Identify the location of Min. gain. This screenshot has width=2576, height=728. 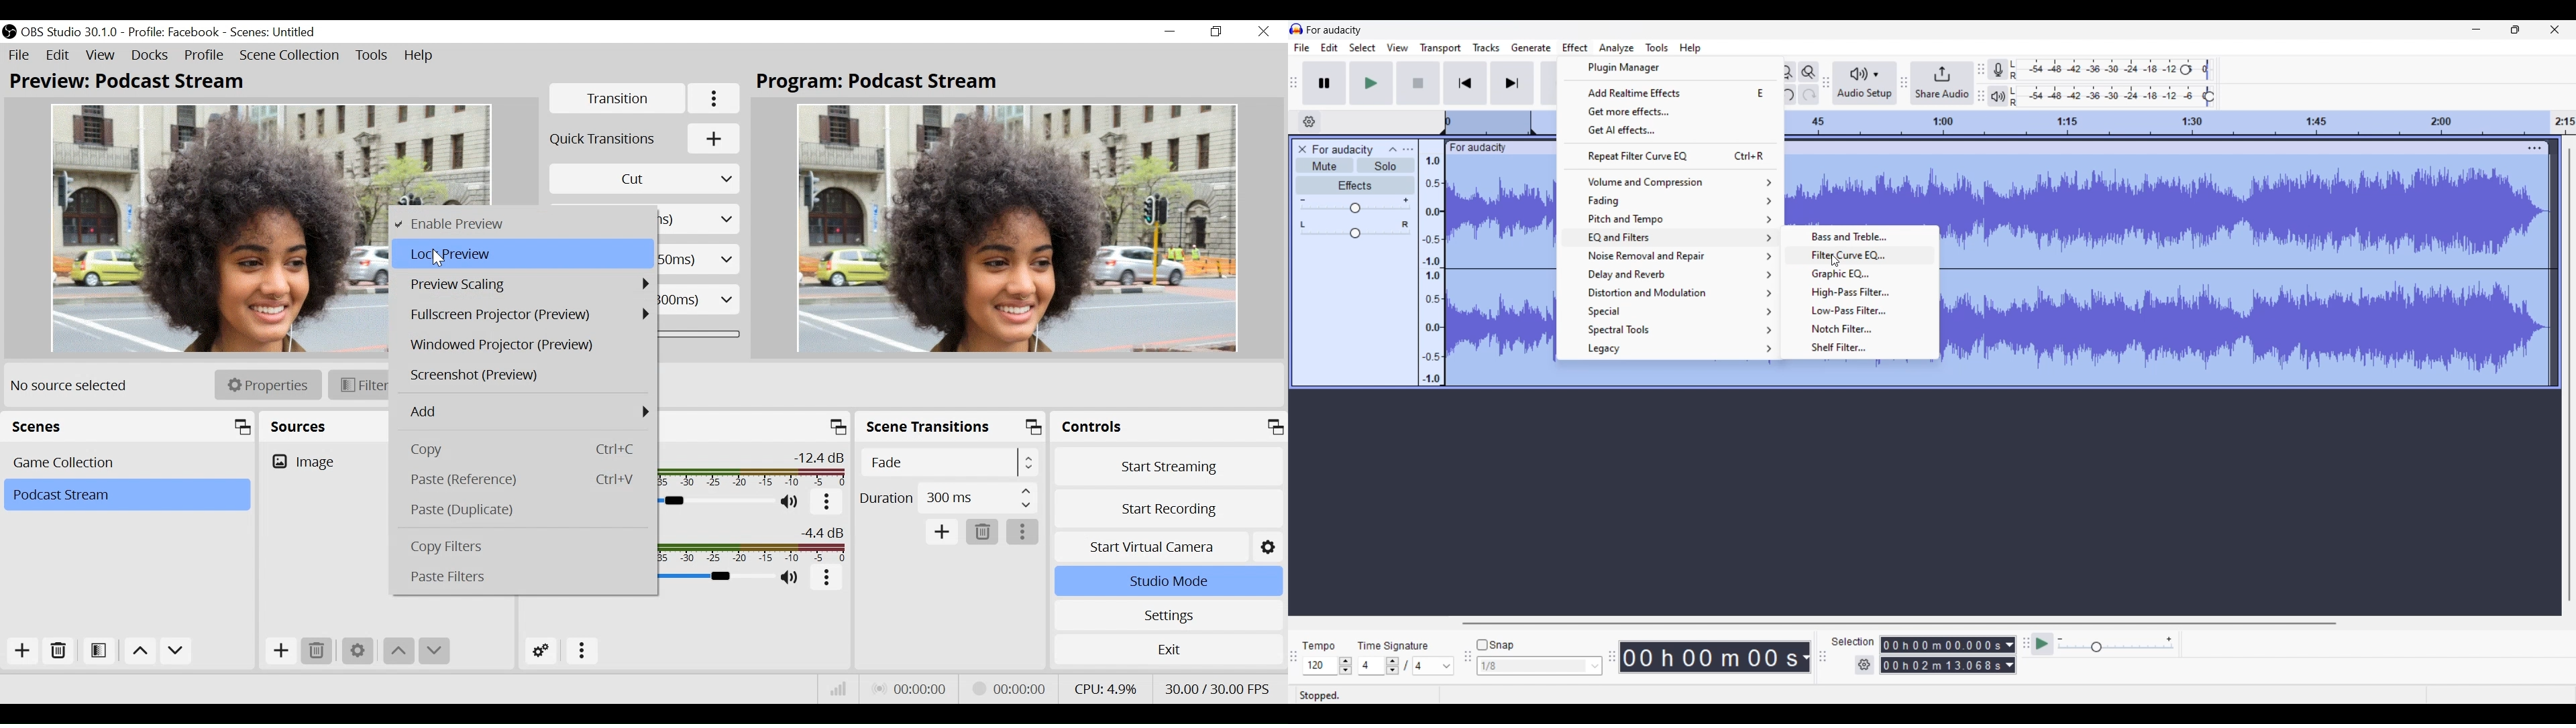
(1303, 200).